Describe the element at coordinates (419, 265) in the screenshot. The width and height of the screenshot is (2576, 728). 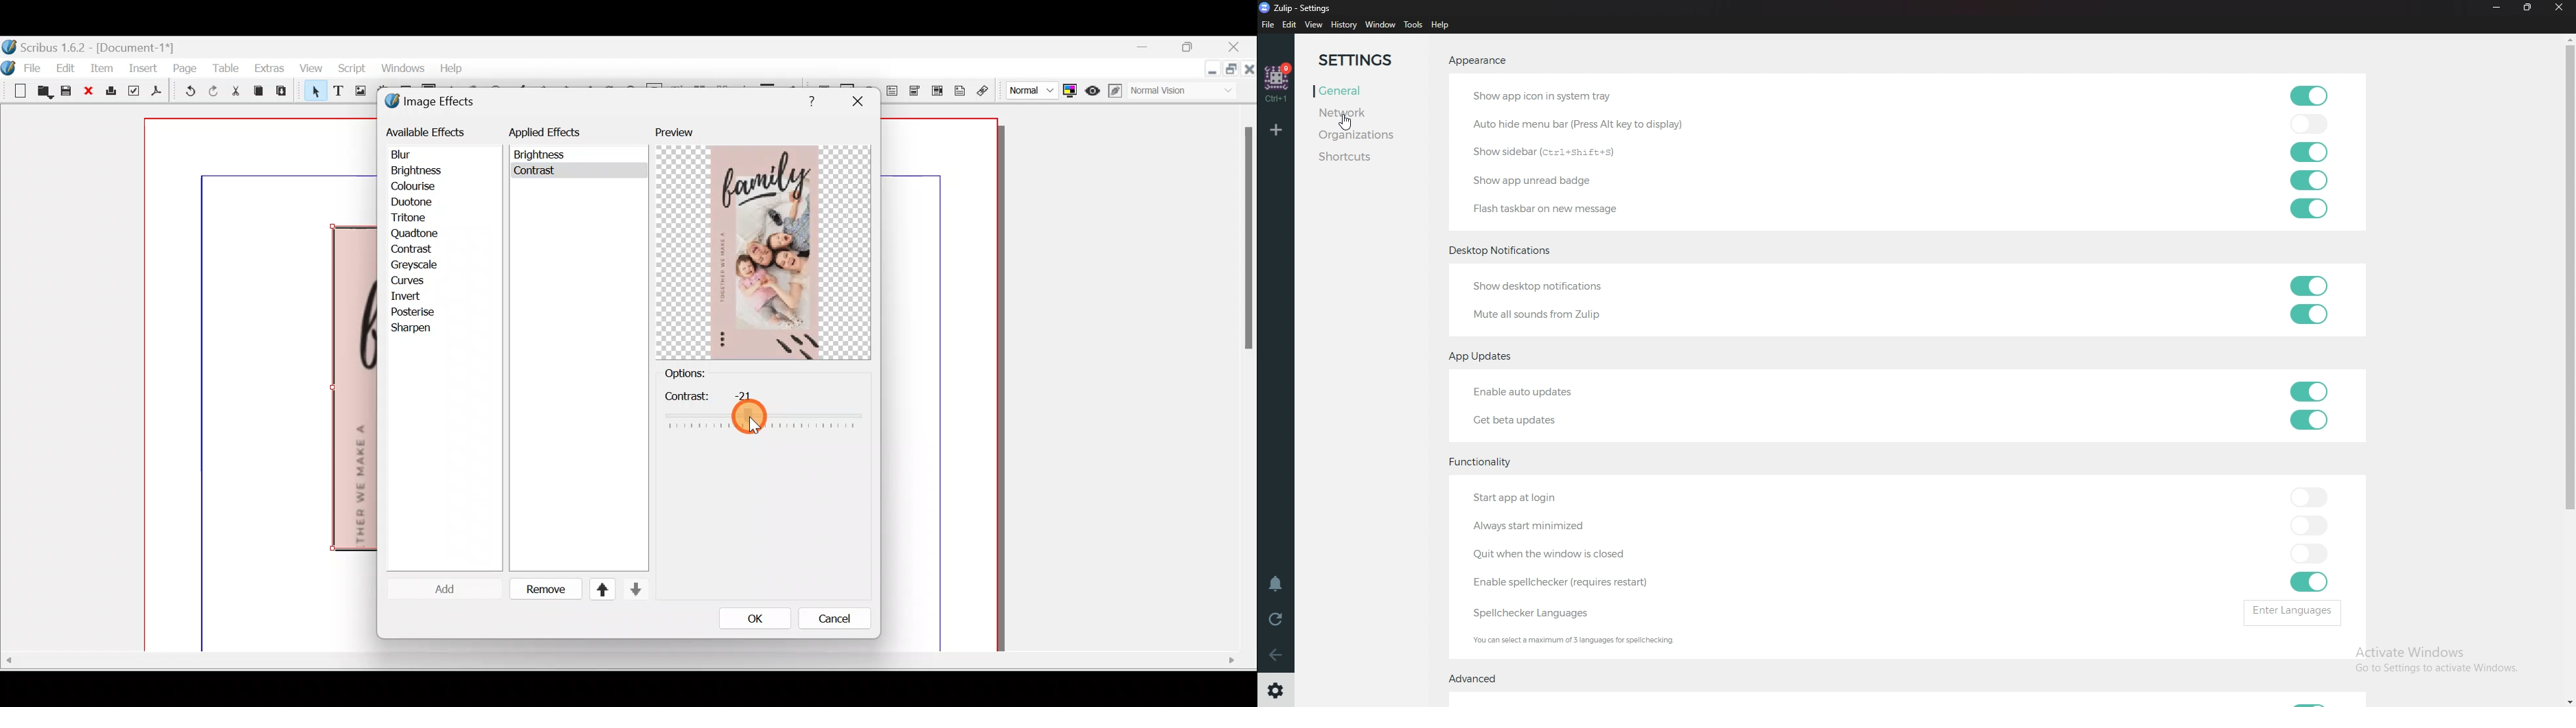
I see `Greyscale` at that location.